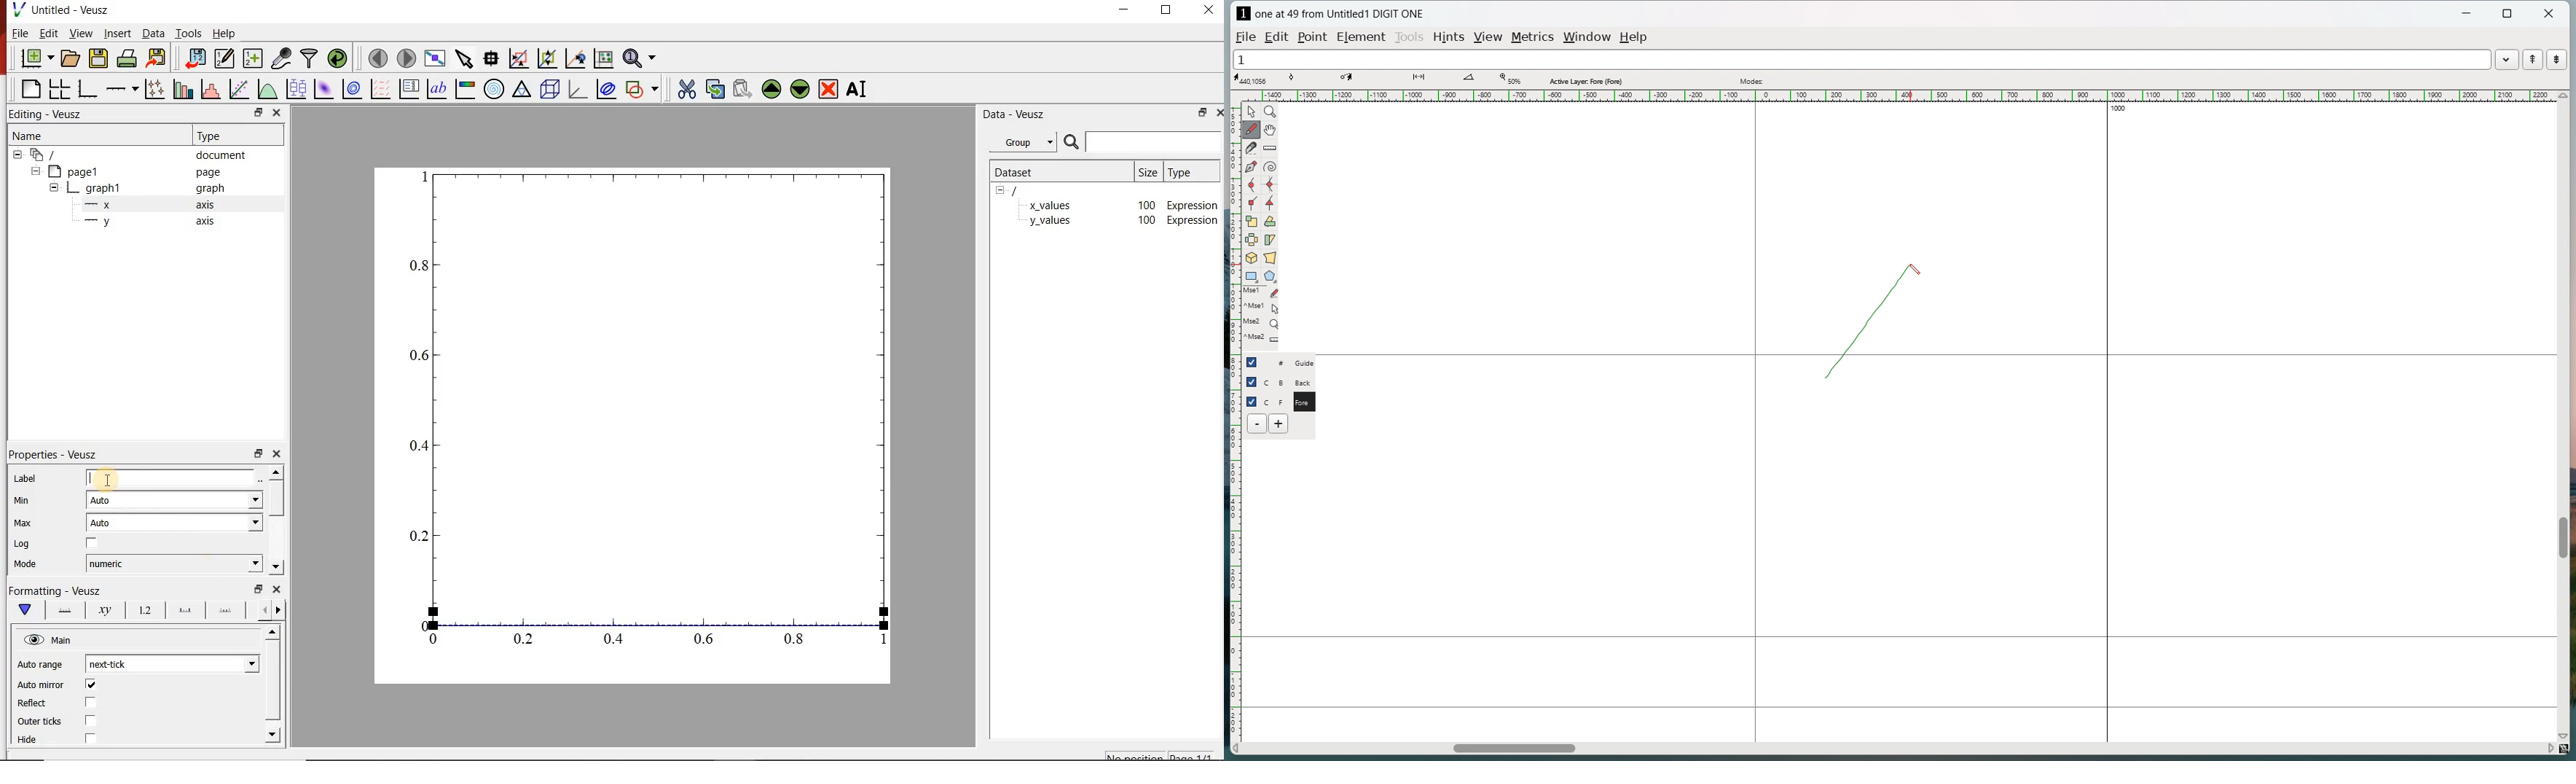  What do you see at coordinates (1469, 78) in the screenshot?
I see `angle between lines` at bounding box center [1469, 78].